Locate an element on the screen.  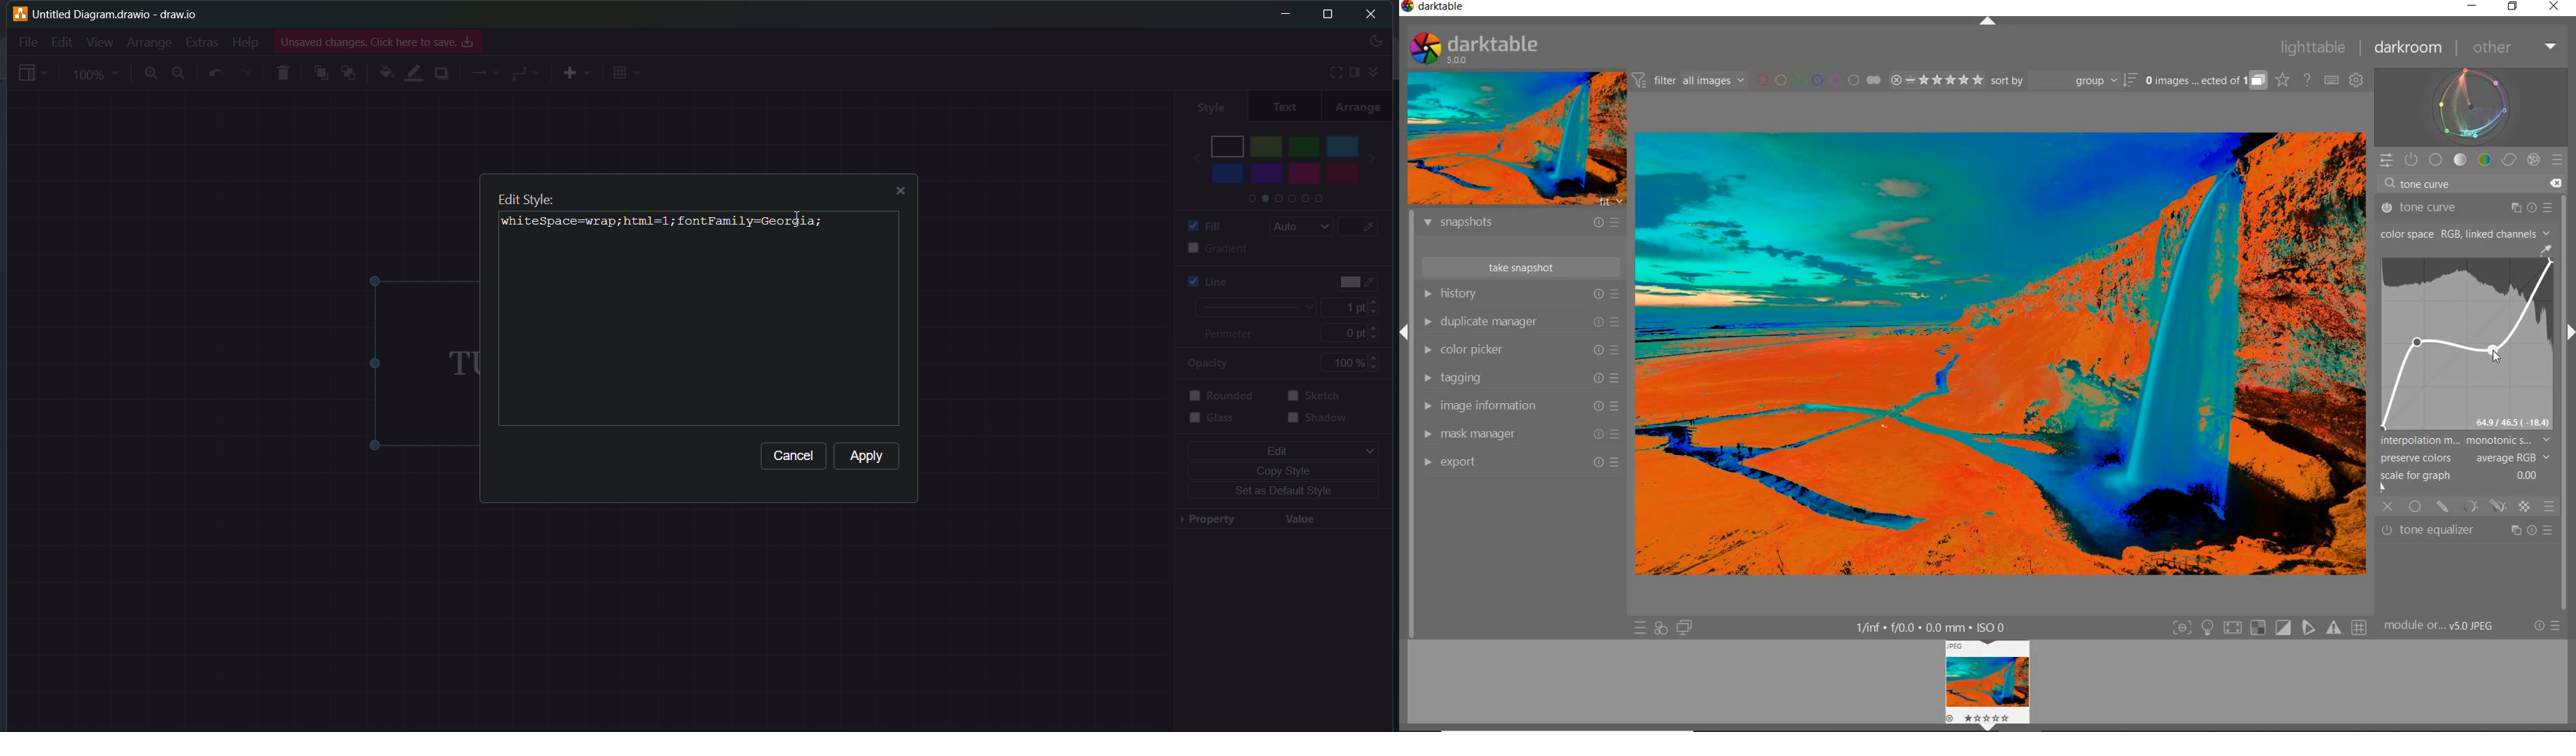
effect is located at coordinates (2532, 159).